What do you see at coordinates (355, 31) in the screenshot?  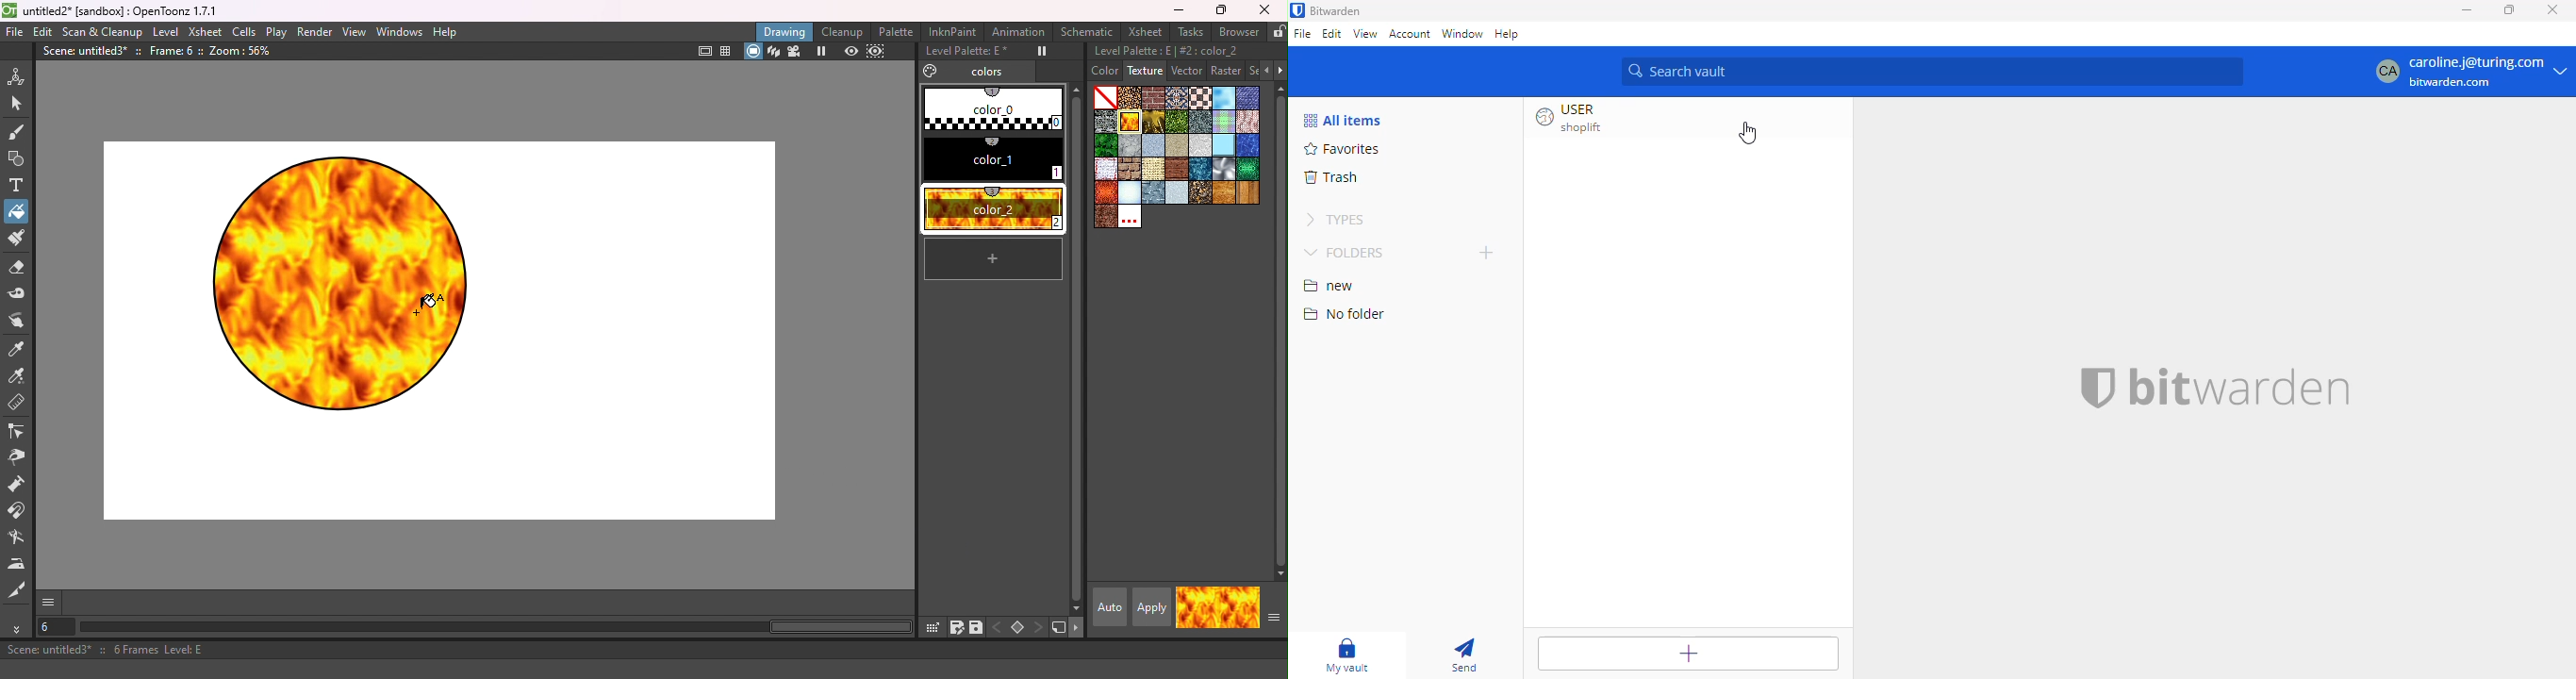 I see `View` at bounding box center [355, 31].